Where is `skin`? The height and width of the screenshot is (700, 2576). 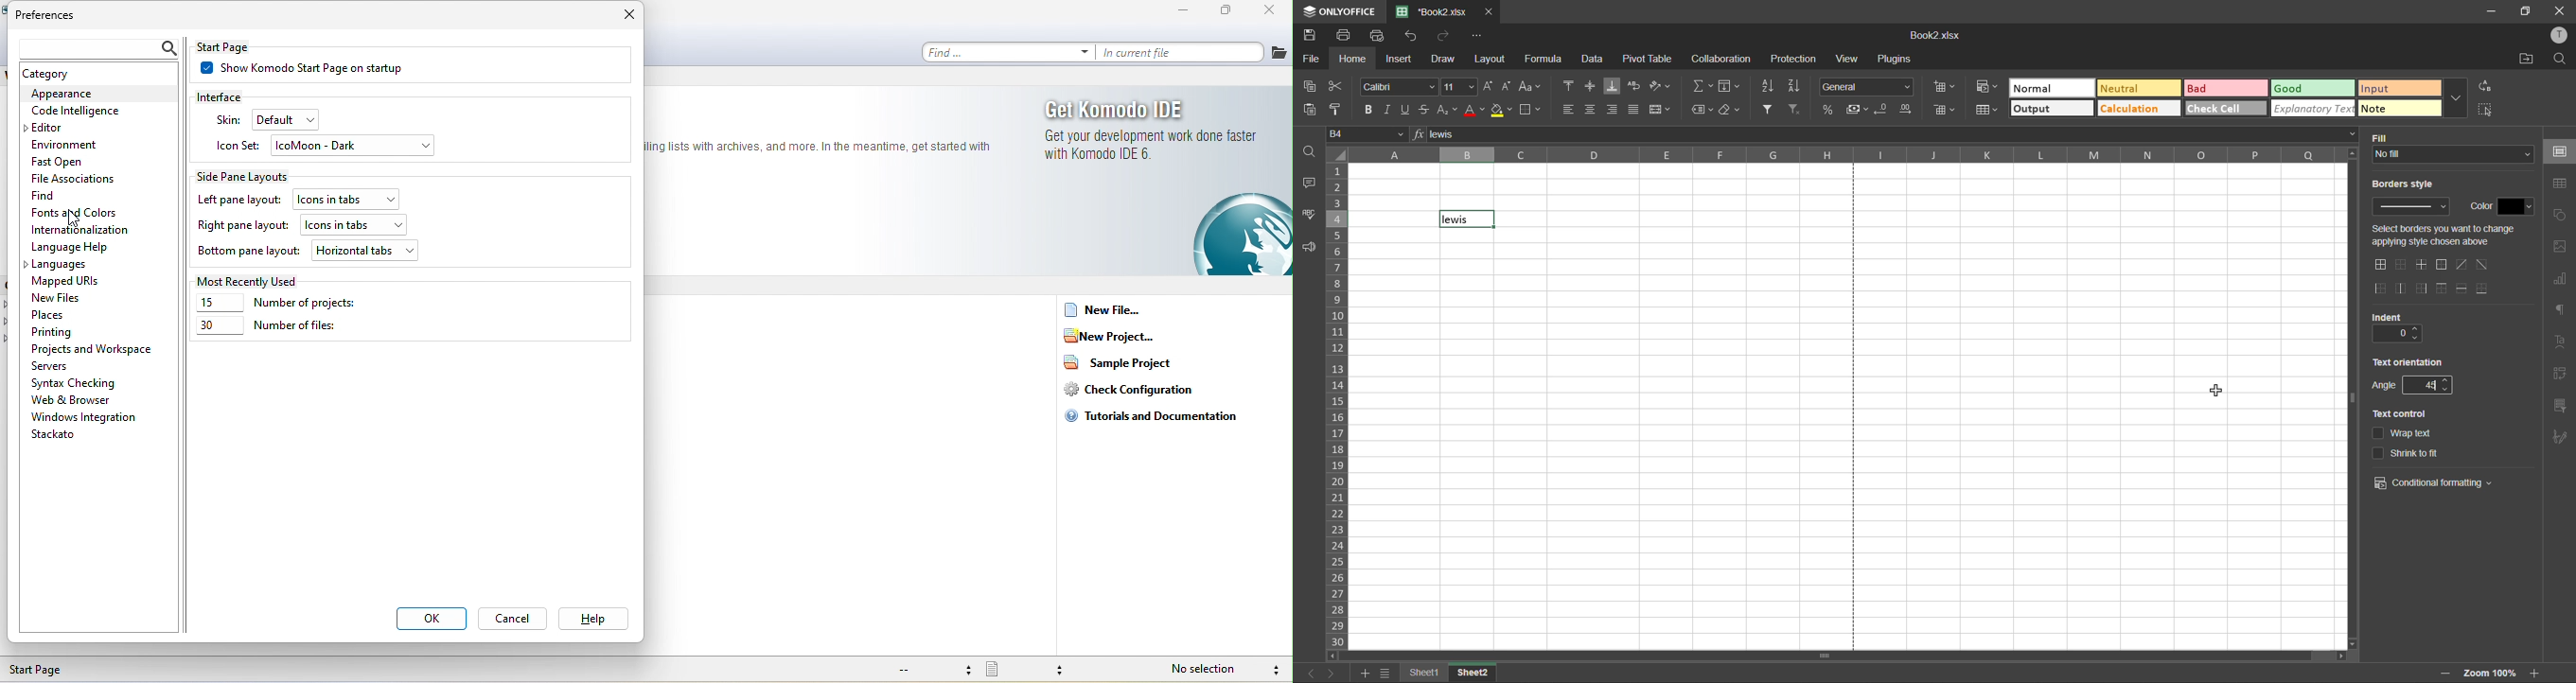
skin is located at coordinates (233, 120).